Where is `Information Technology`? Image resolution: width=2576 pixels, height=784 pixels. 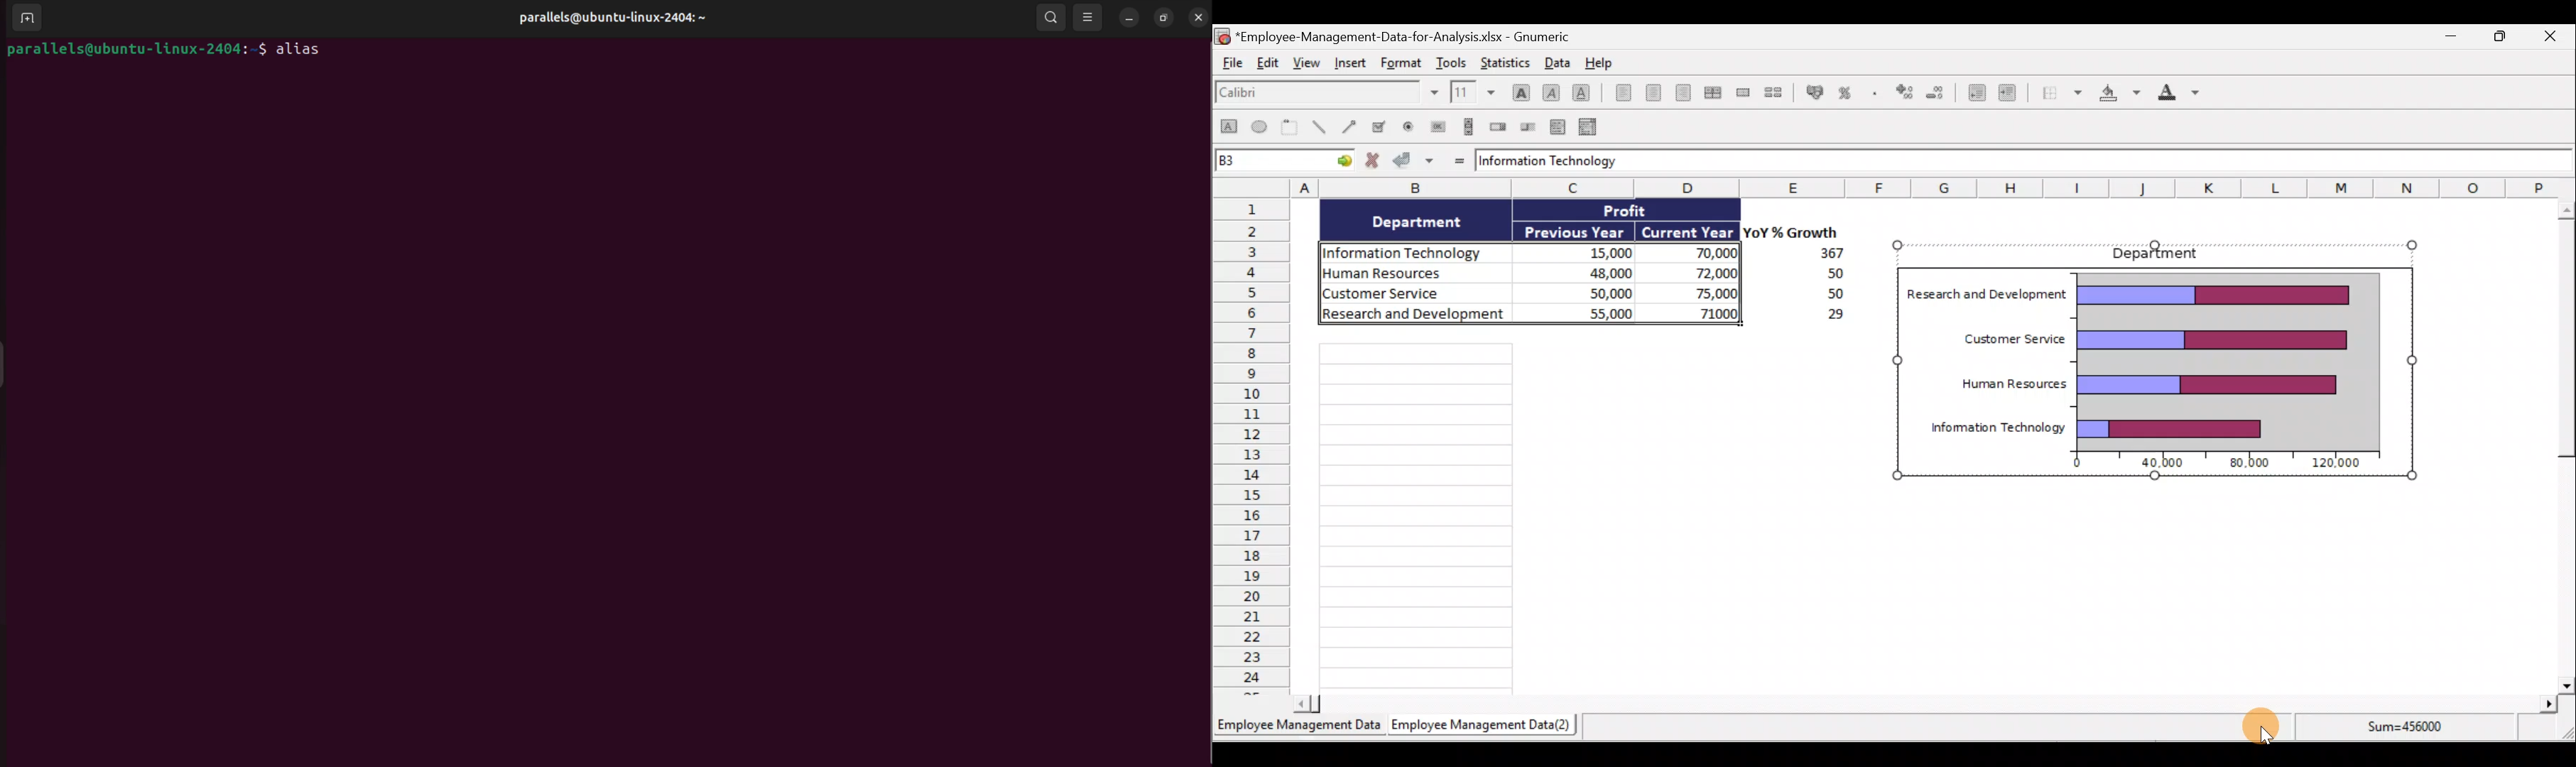
Information Technology is located at coordinates (1997, 426).